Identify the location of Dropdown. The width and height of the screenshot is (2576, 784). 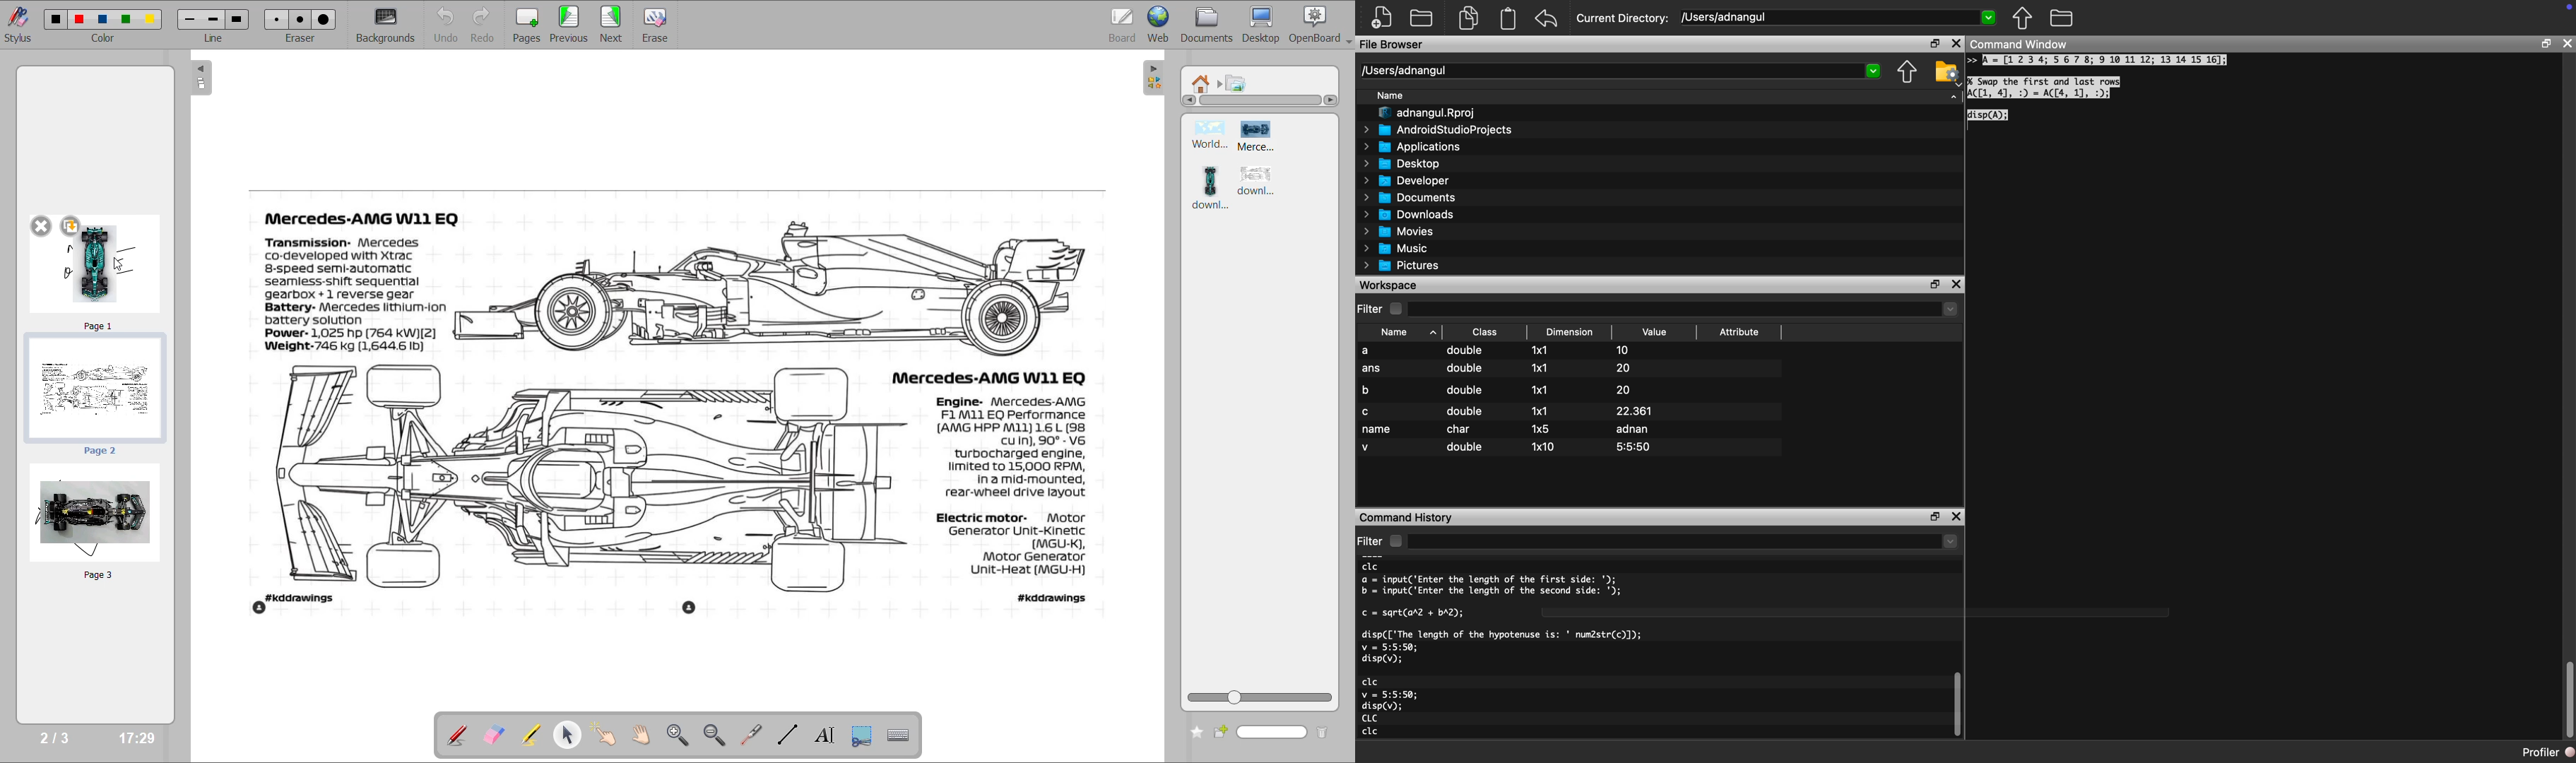
(1949, 543).